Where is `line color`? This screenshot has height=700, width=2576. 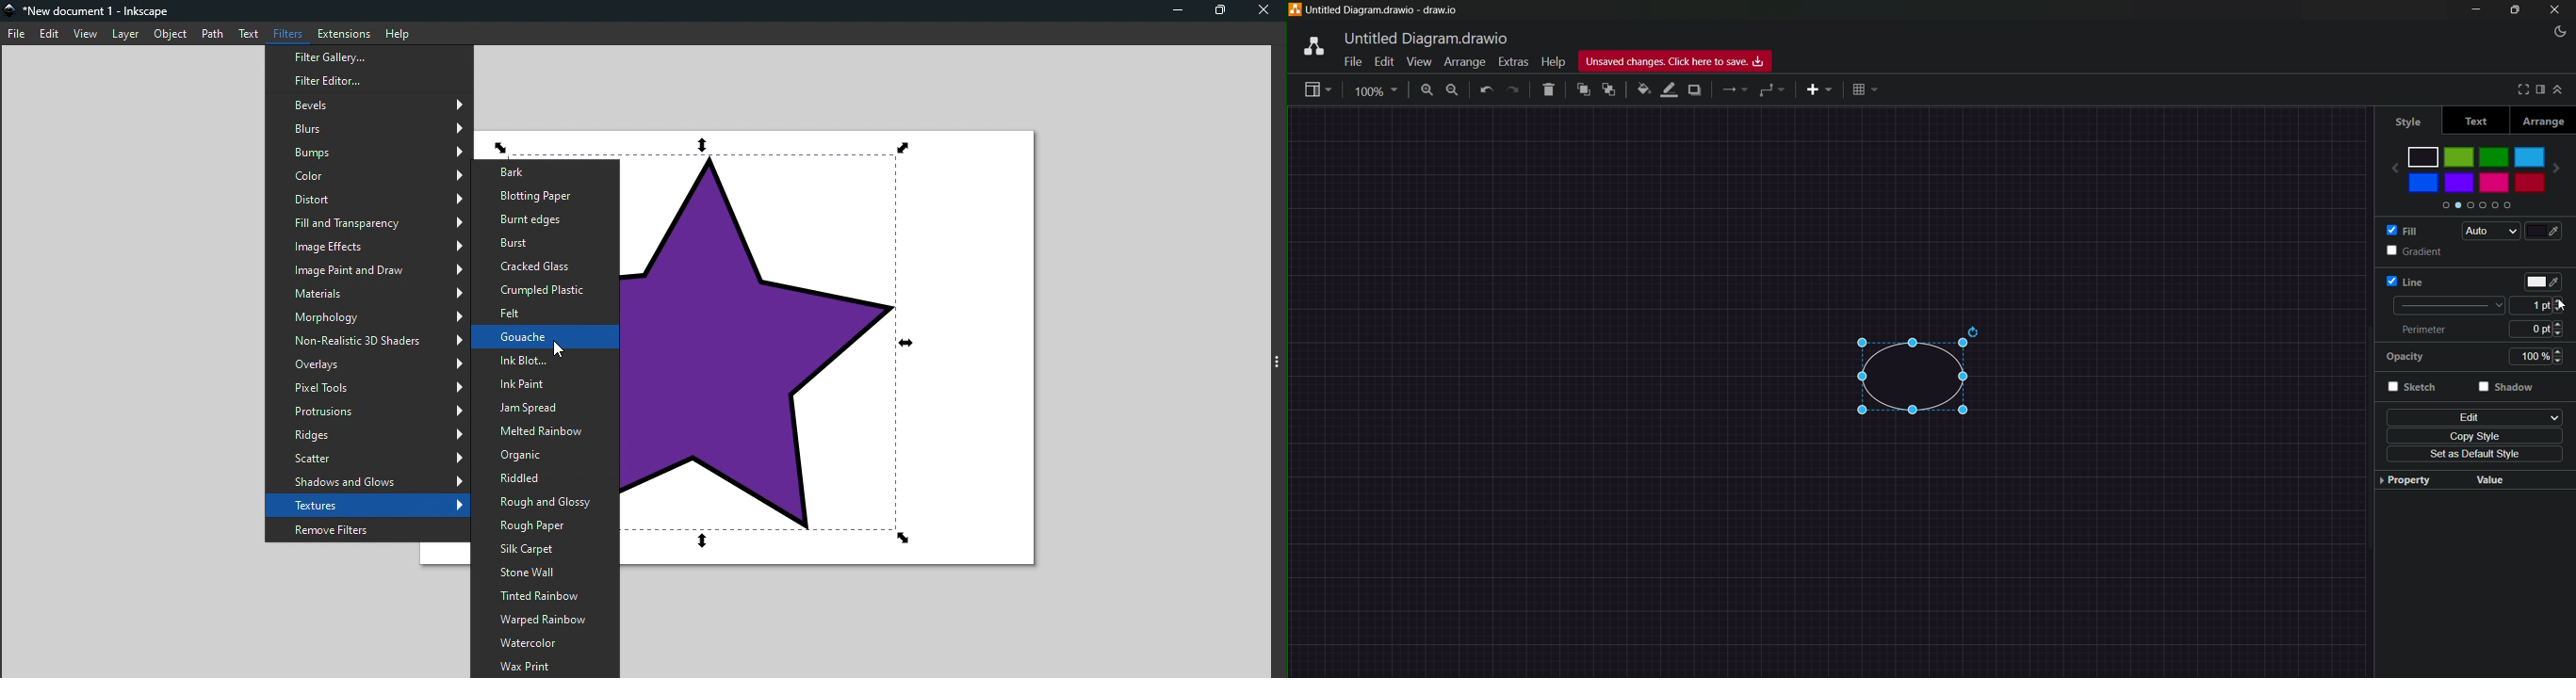
line color is located at coordinates (1667, 90).